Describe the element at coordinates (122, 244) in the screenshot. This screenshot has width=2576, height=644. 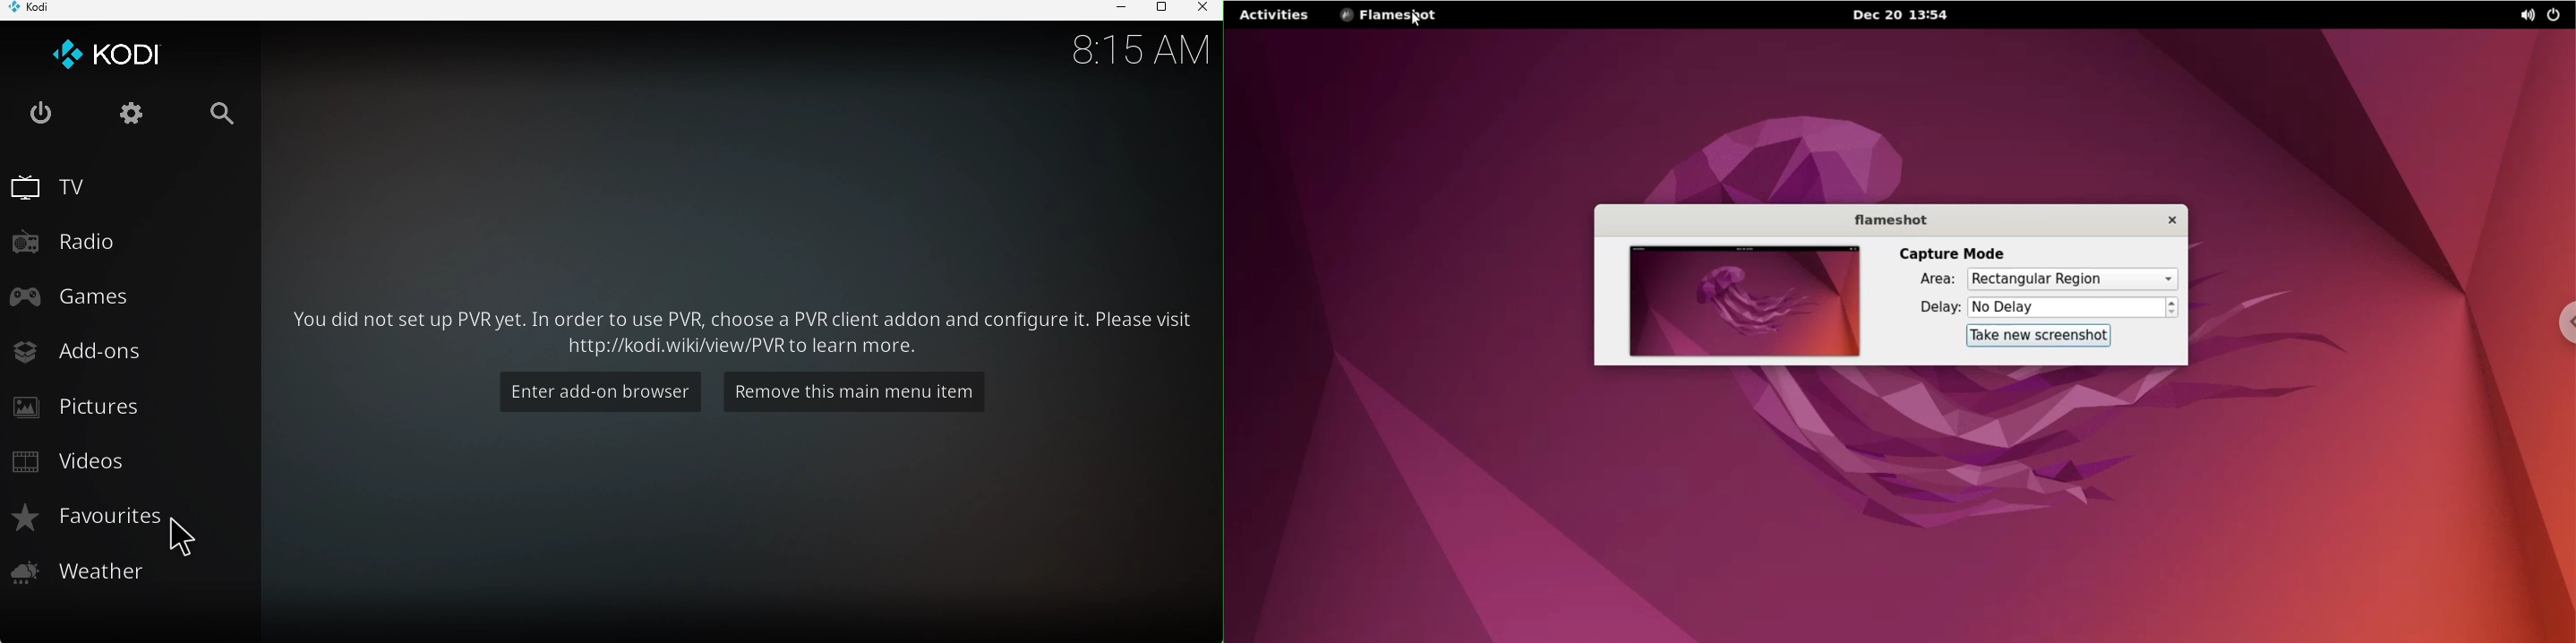
I see `Radio` at that location.